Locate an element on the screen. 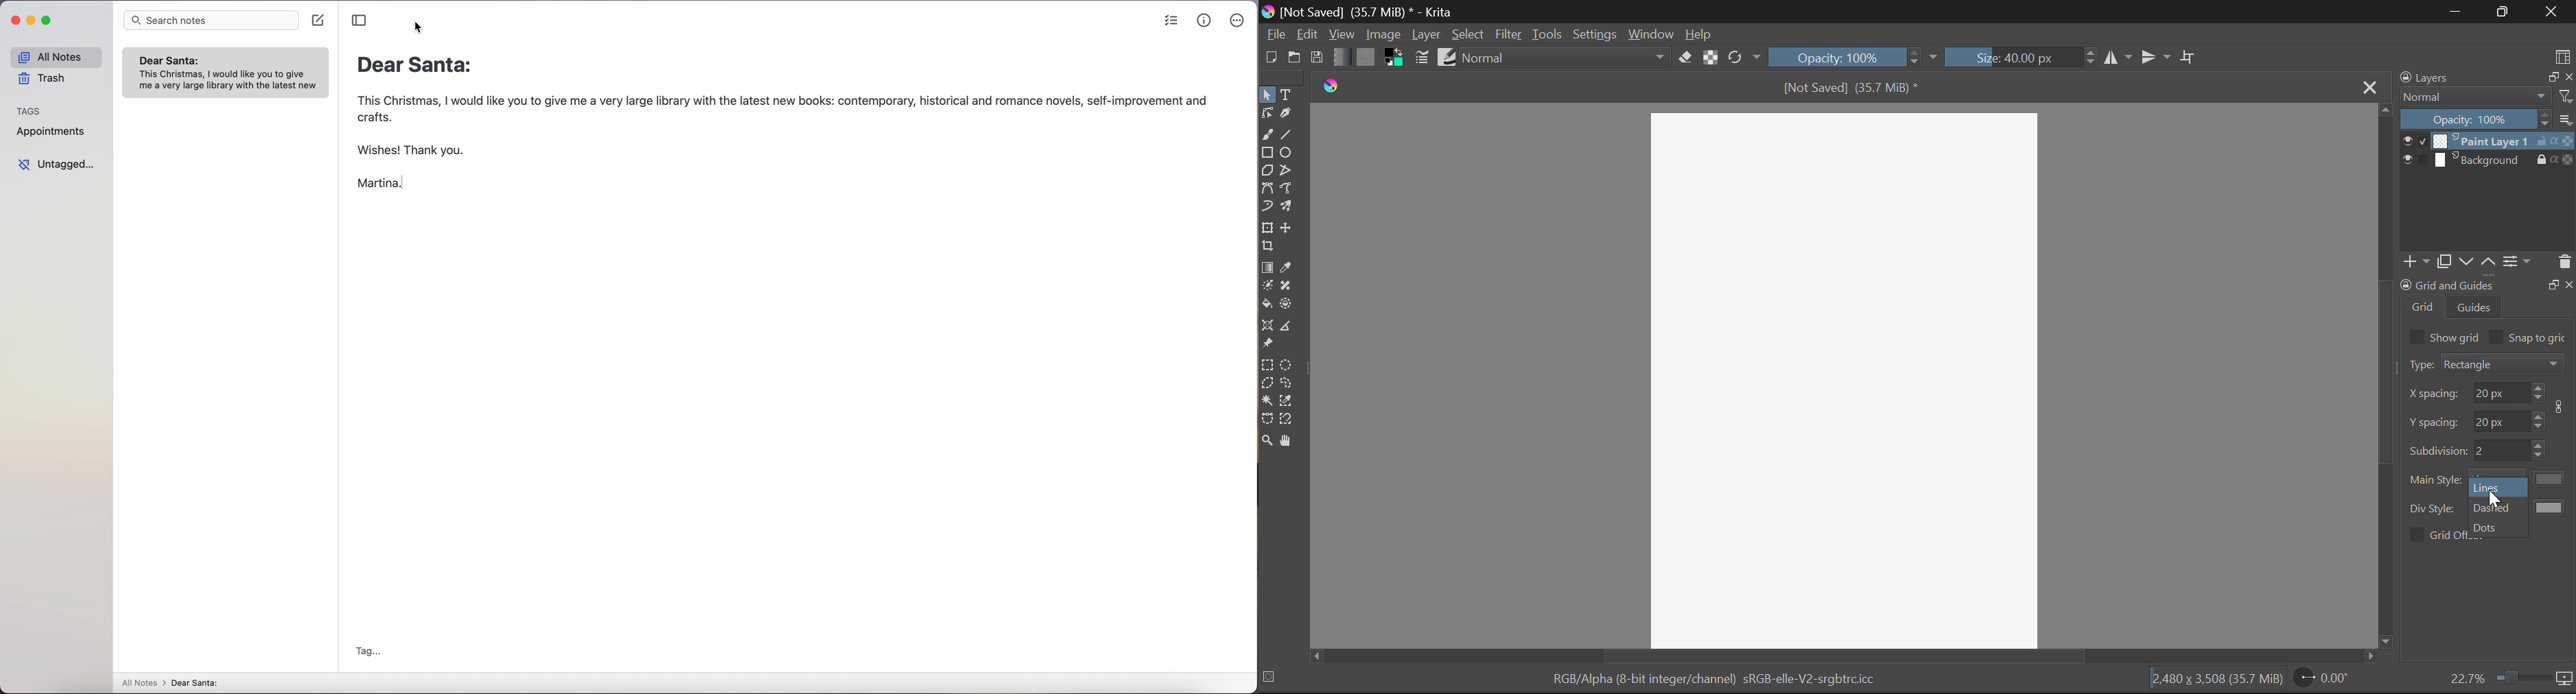 The width and height of the screenshot is (2576, 700). Tools is located at coordinates (1546, 34).